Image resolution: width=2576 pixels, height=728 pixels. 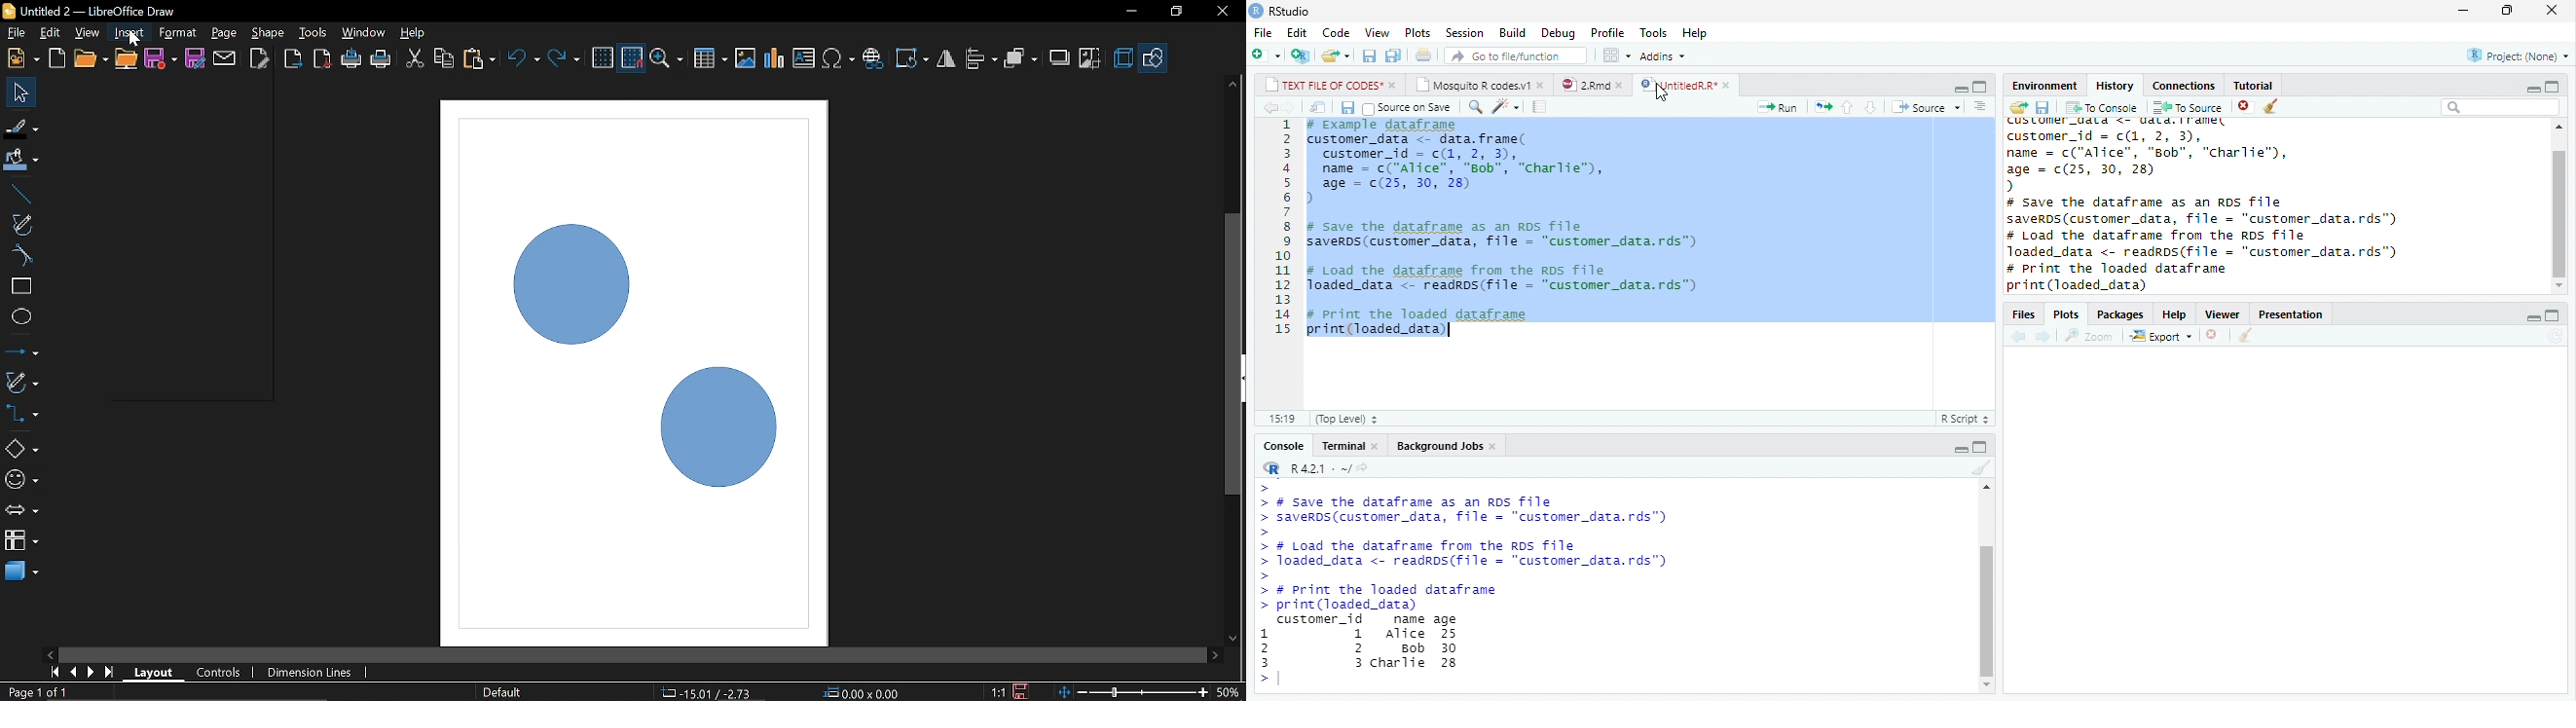 I want to click on scroll down, so click(x=2558, y=285).